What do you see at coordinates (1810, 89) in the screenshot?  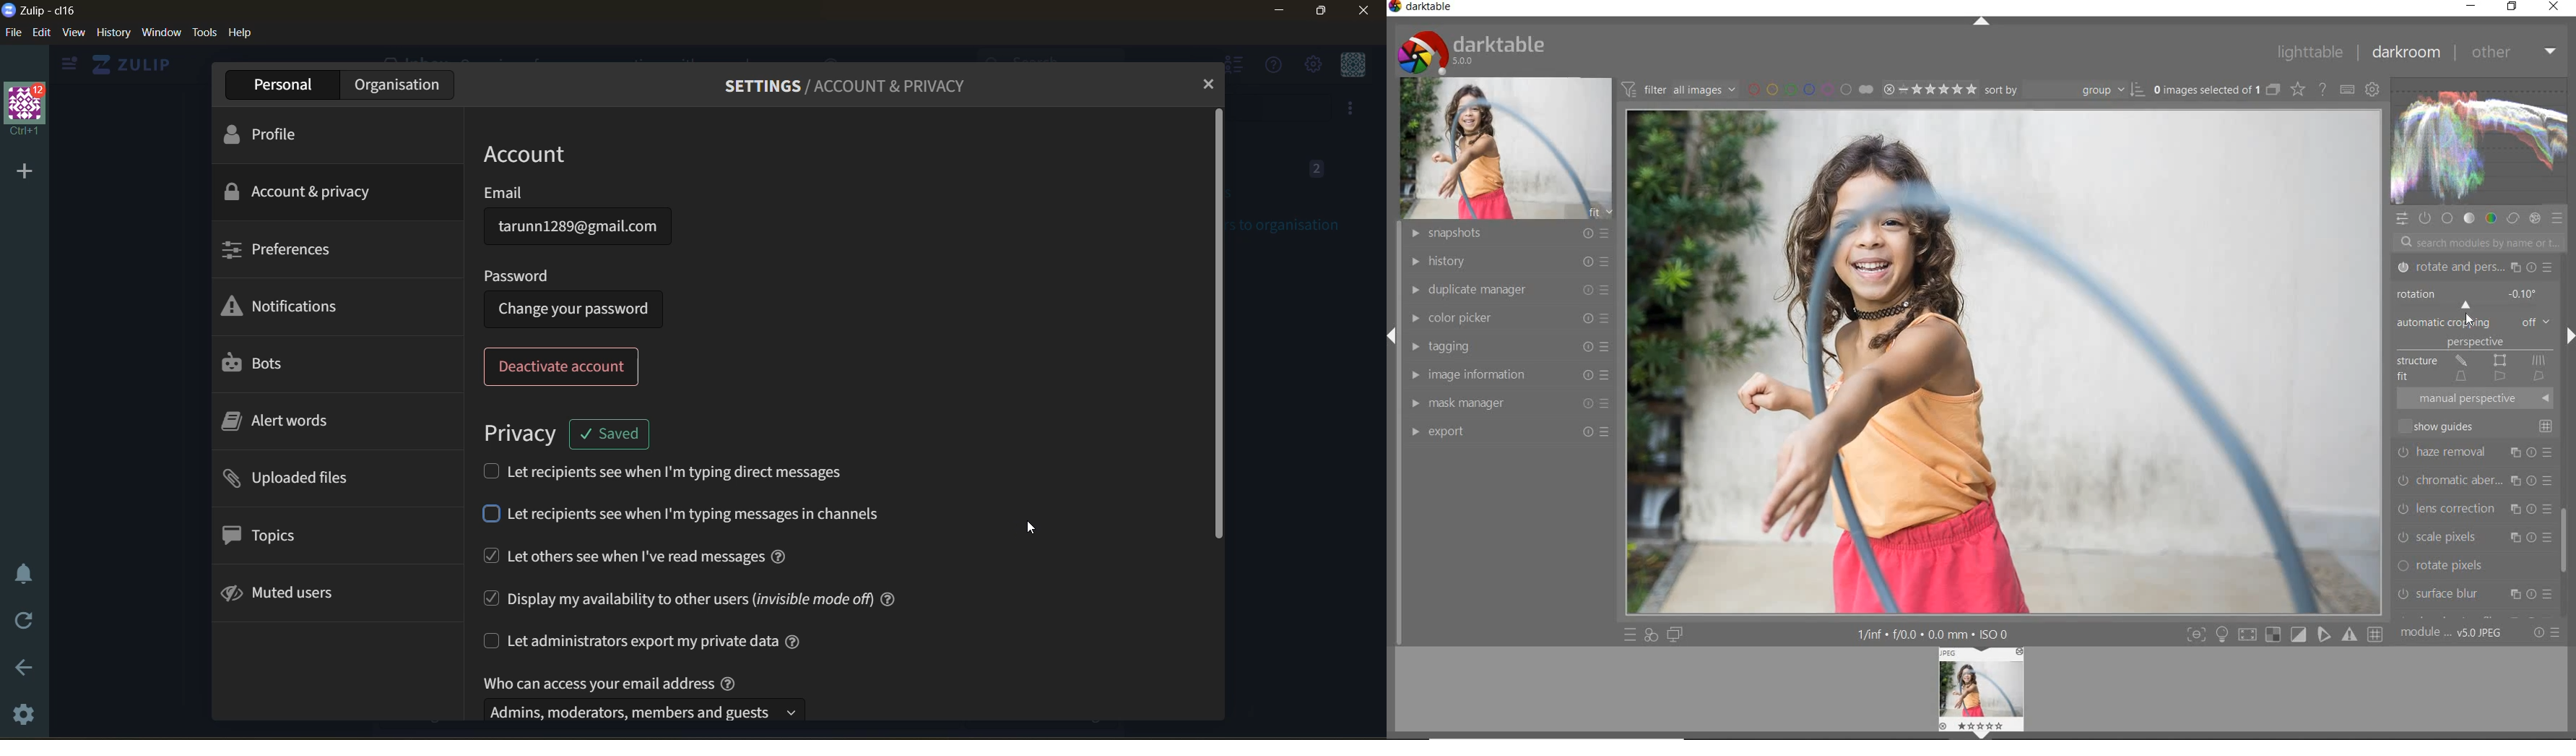 I see `filter by image color label` at bounding box center [1810, 89].